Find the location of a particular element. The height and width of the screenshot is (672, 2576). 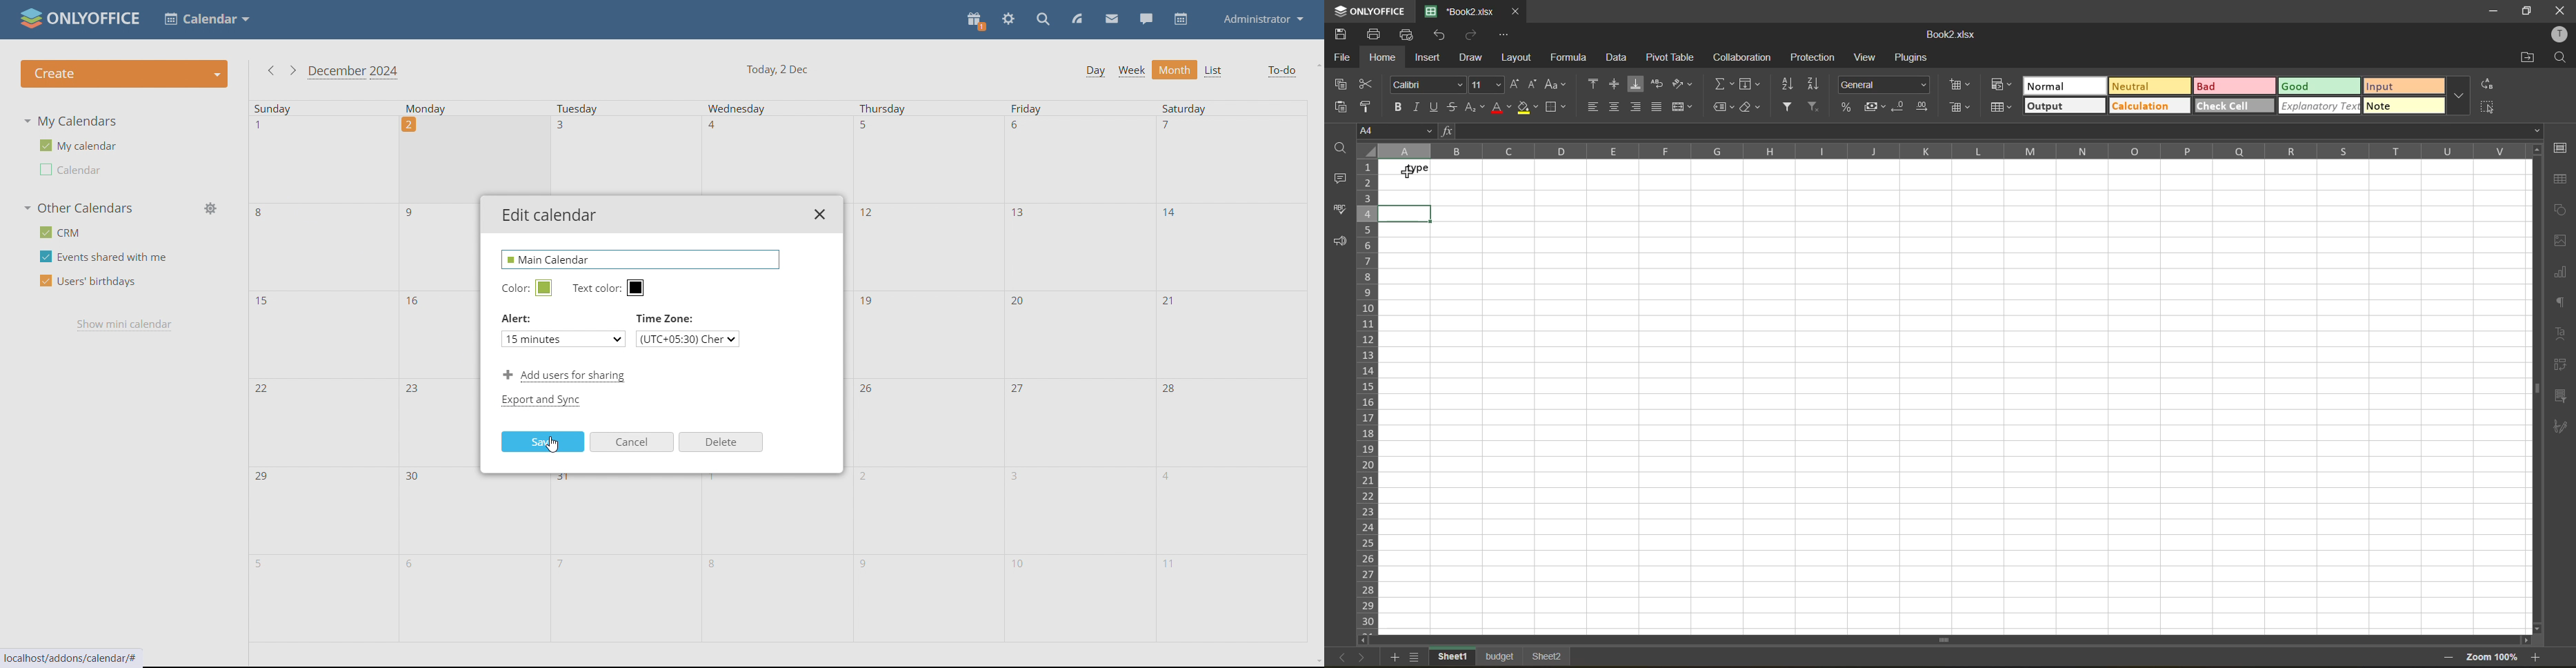

edit calendar is located at coordinates (550, 215).